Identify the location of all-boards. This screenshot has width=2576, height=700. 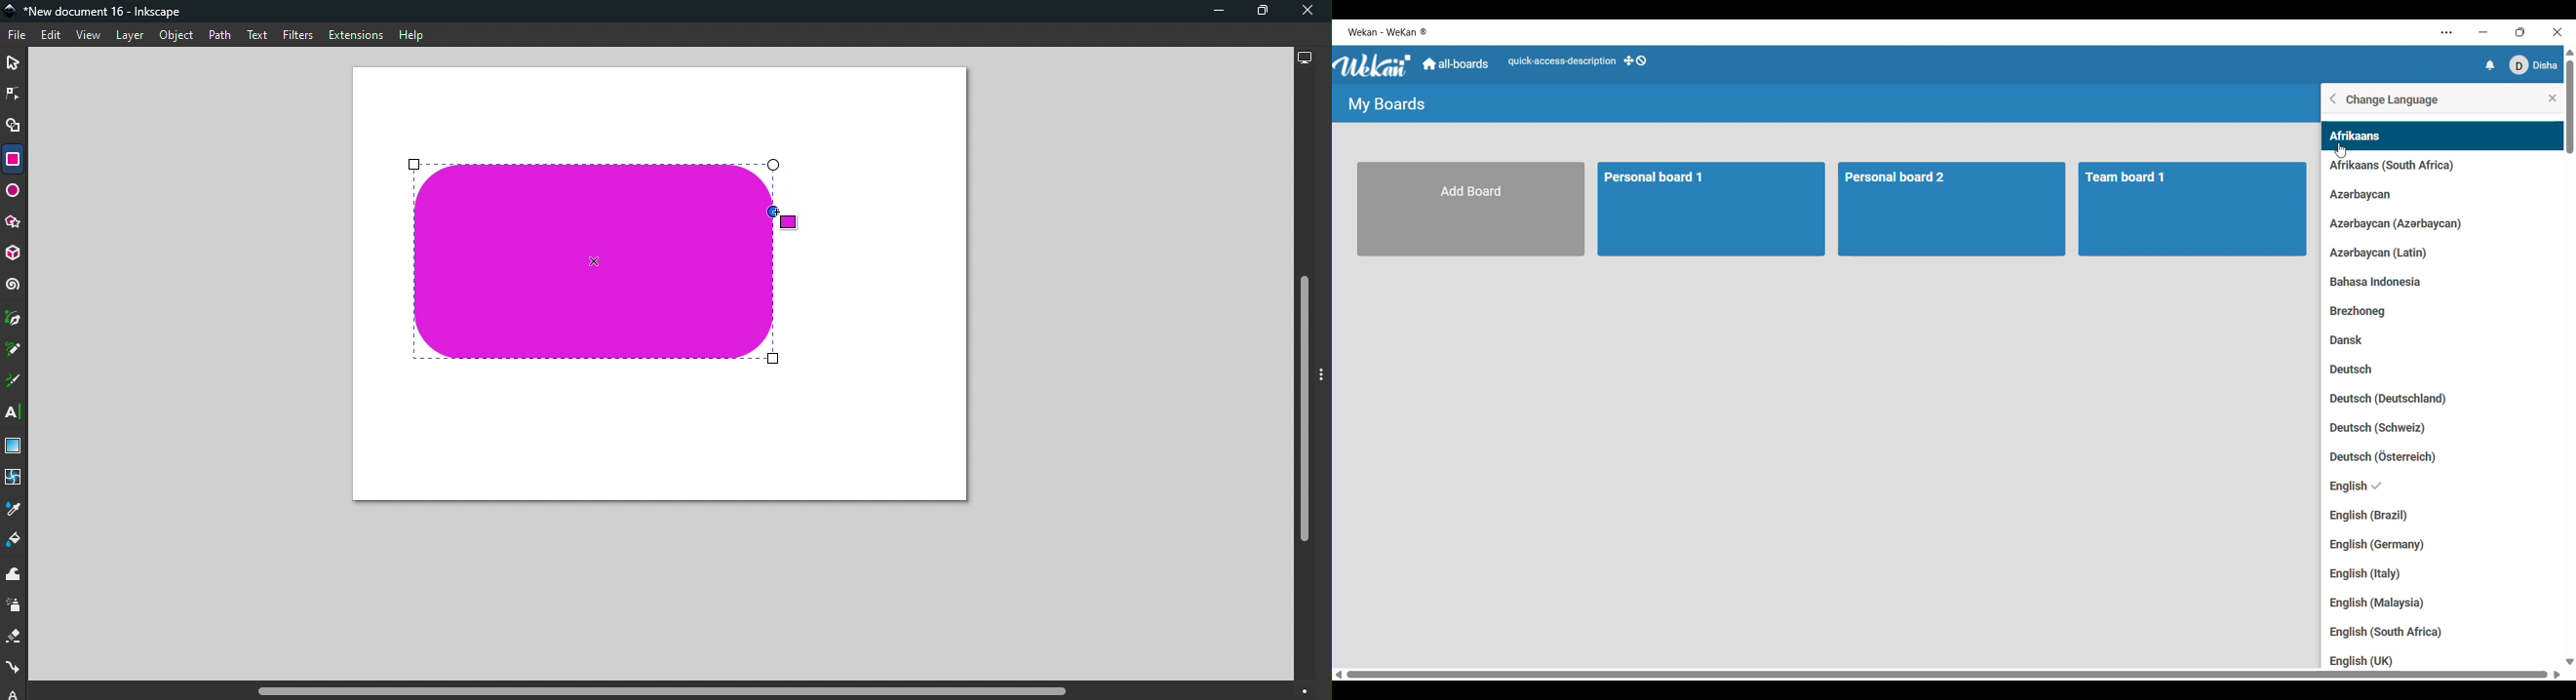
(1456, 64).